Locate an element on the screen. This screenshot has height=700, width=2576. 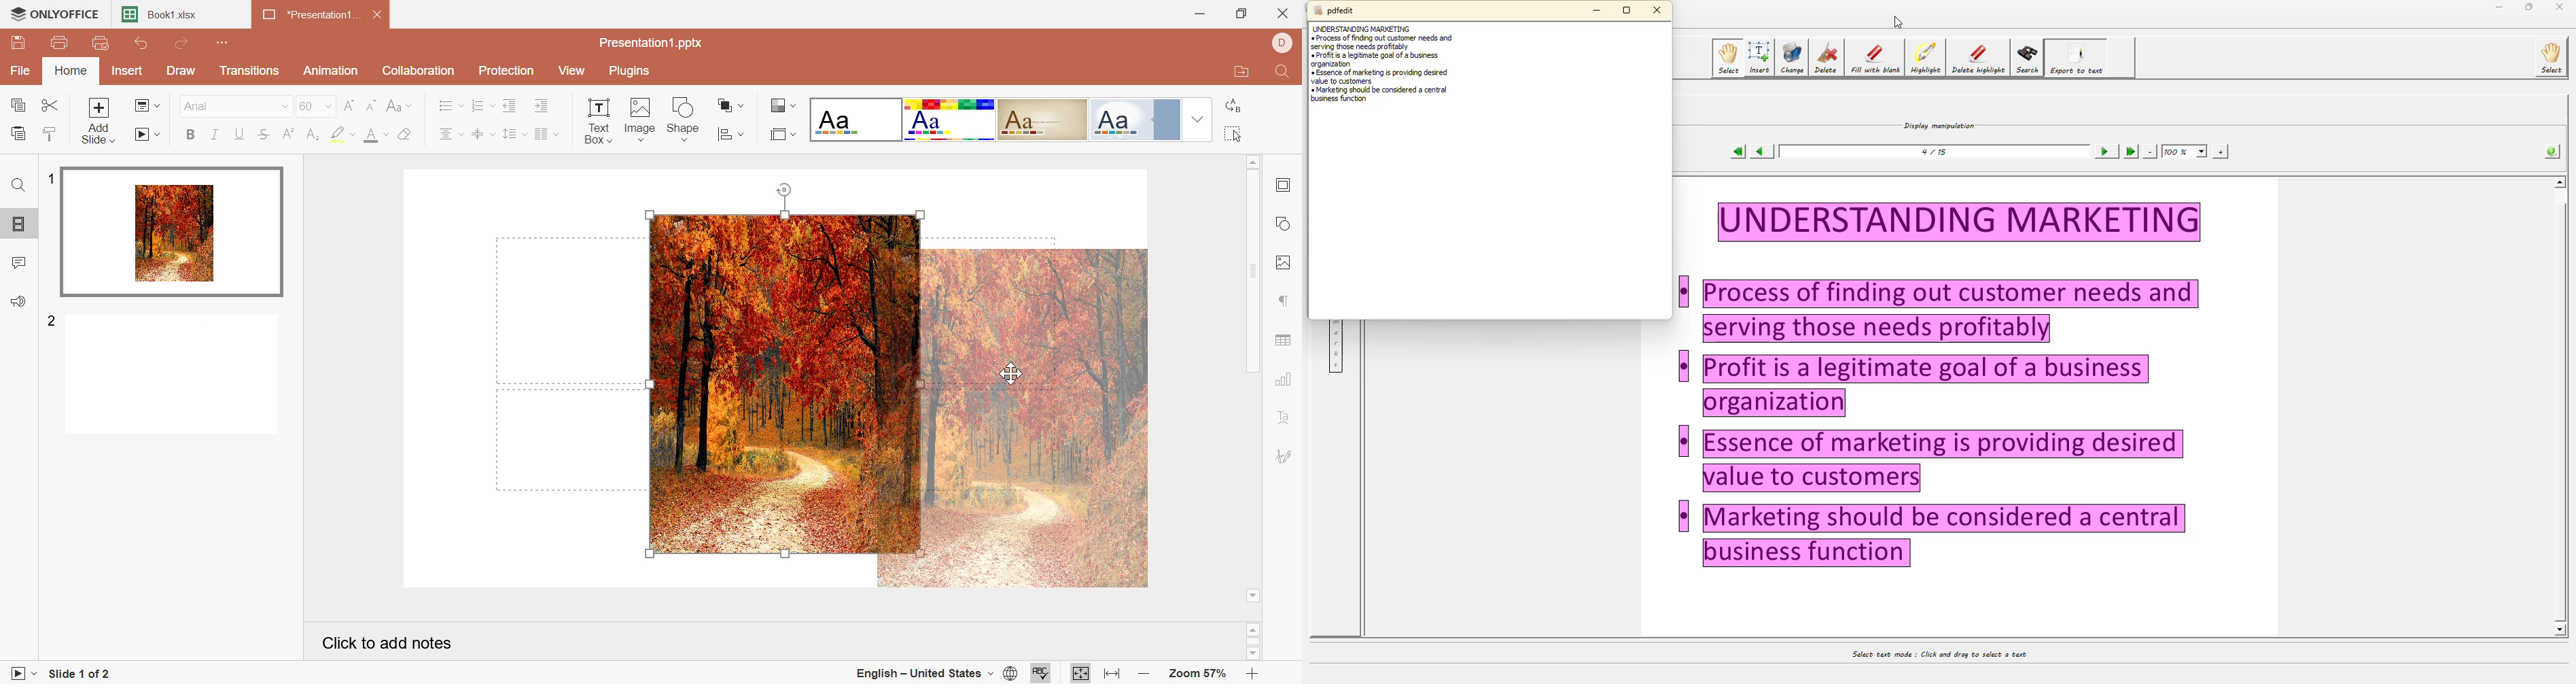
Undo is located at coordinates (142, 44).